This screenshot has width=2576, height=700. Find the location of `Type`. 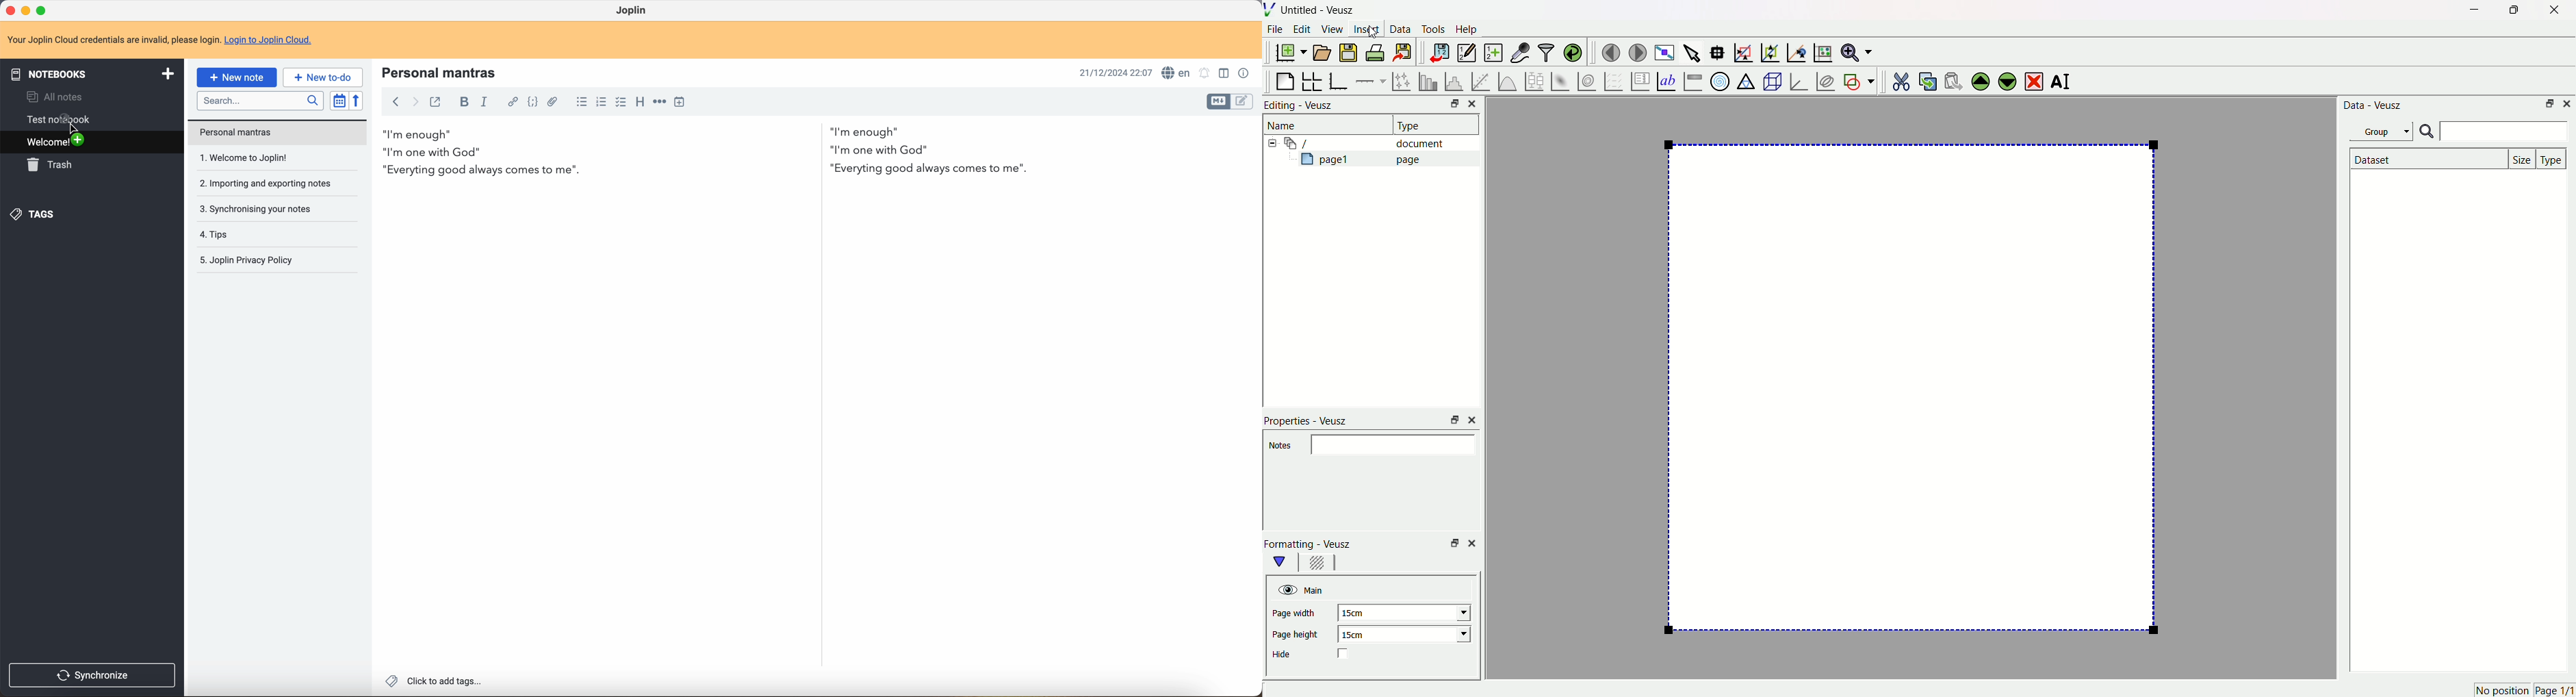

Type is located at coordinates (2553, 158).